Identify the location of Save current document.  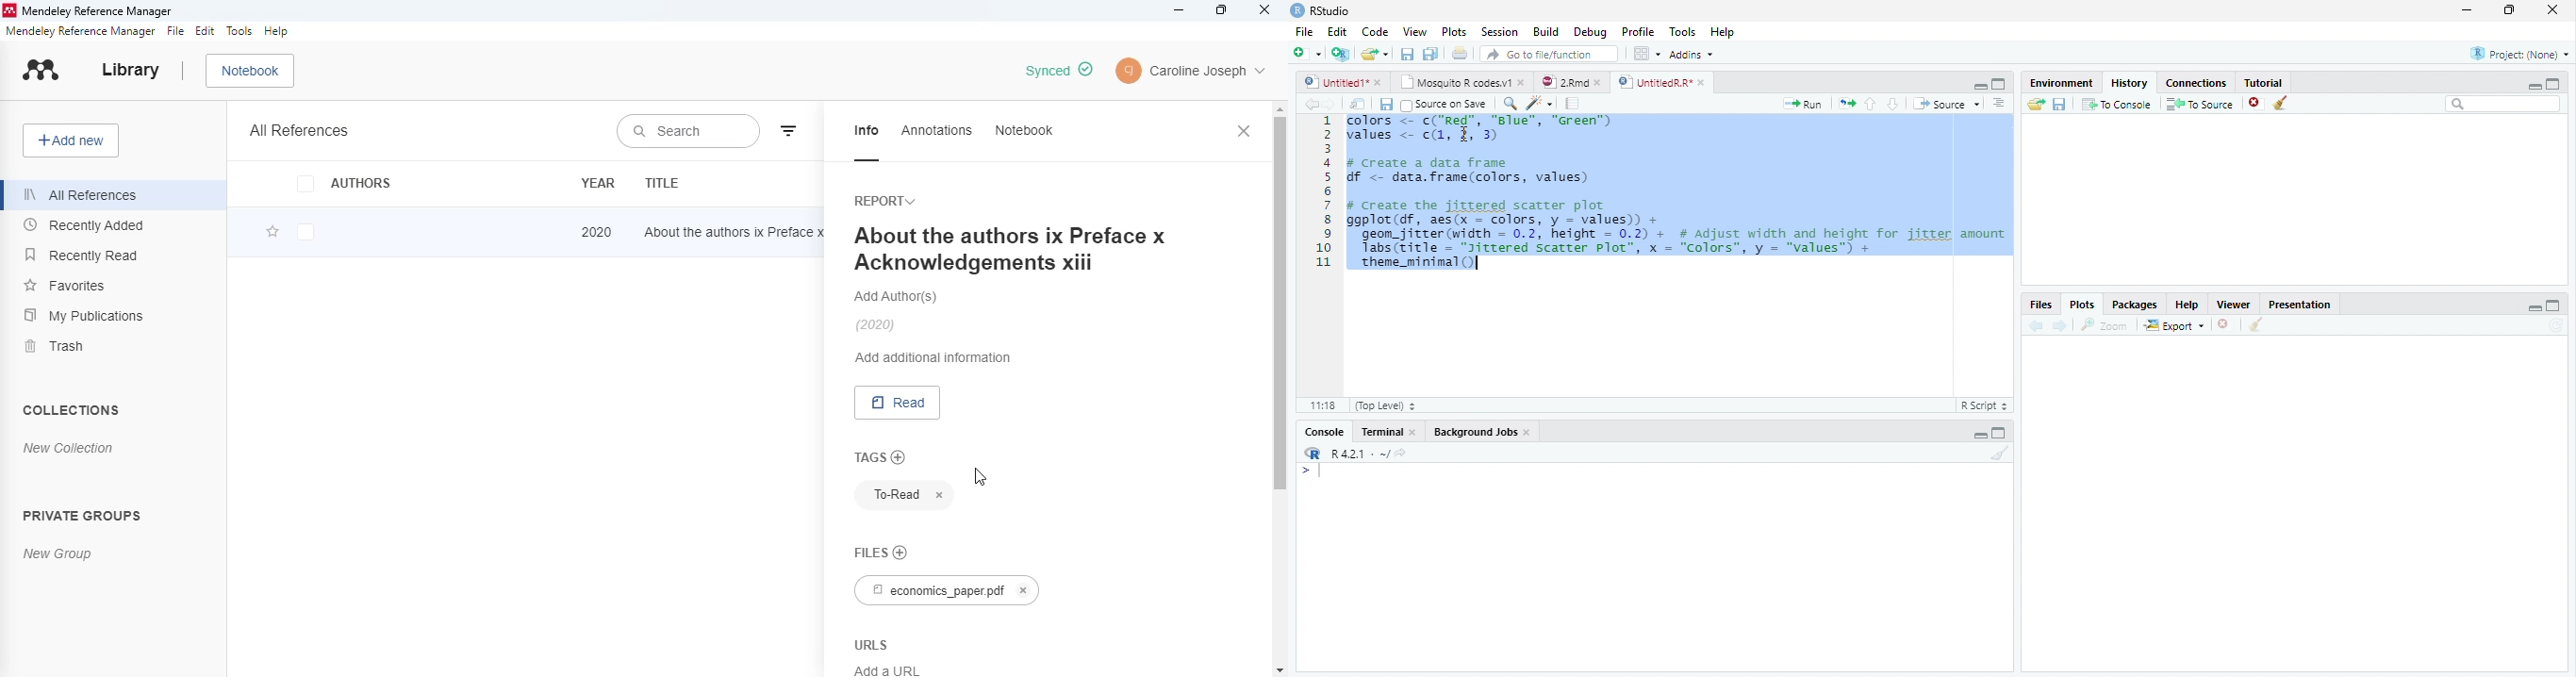
(1387, 105).